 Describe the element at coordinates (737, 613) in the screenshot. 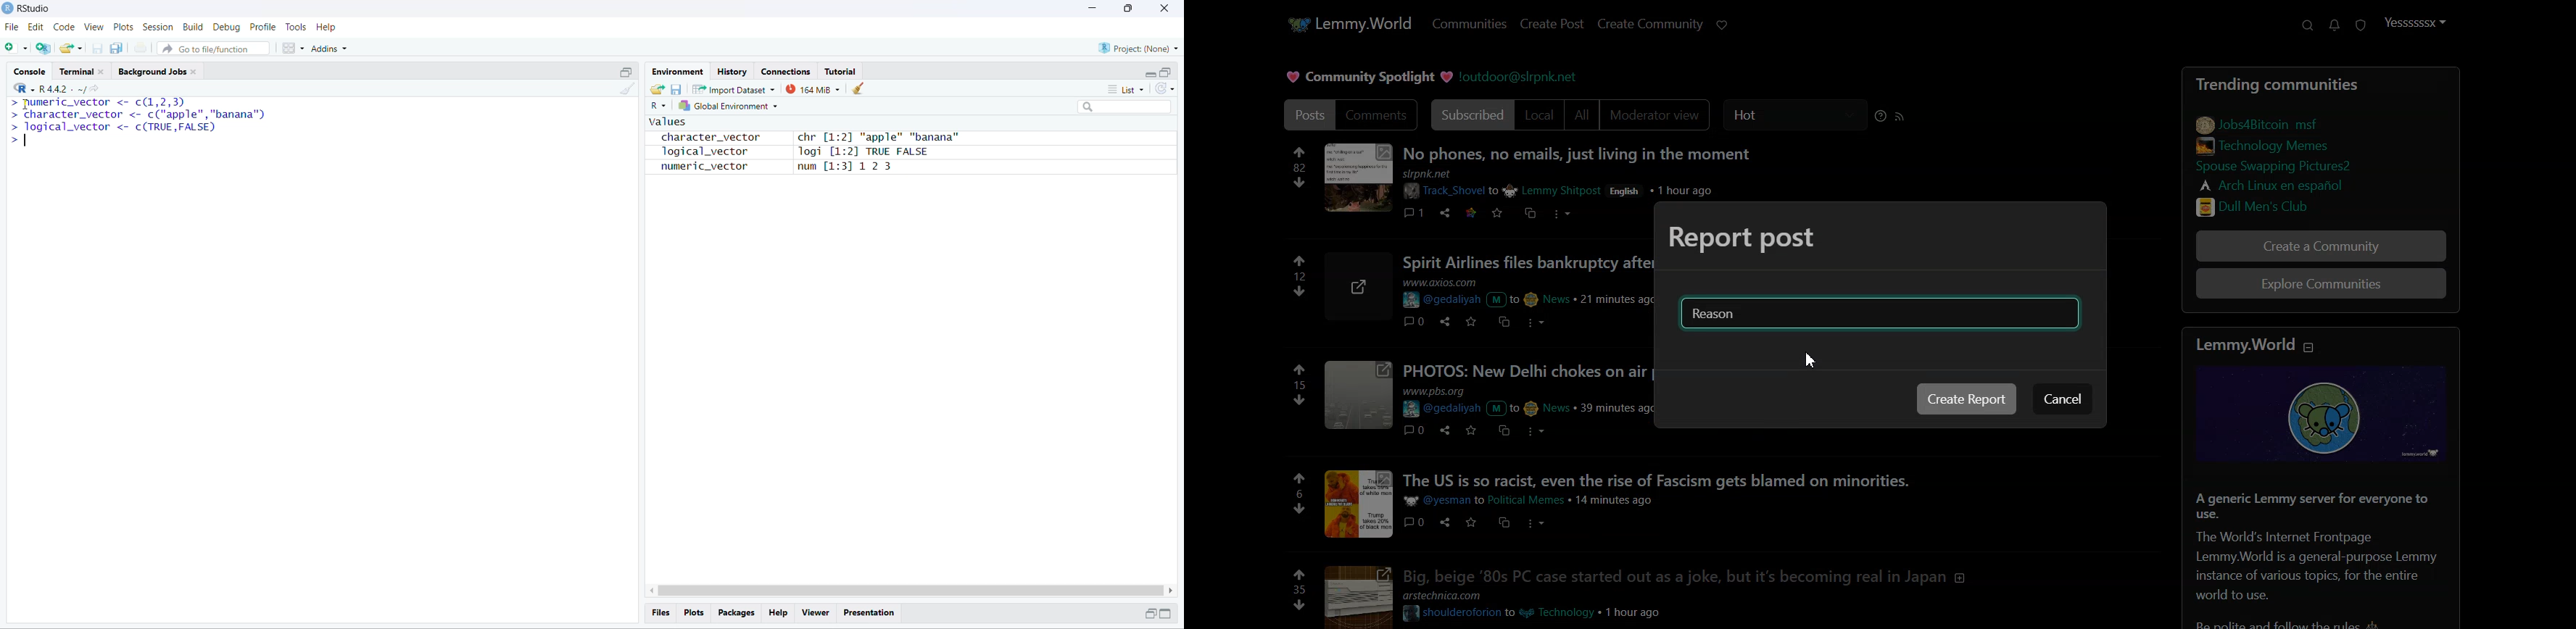

I see `Packages` at that location.